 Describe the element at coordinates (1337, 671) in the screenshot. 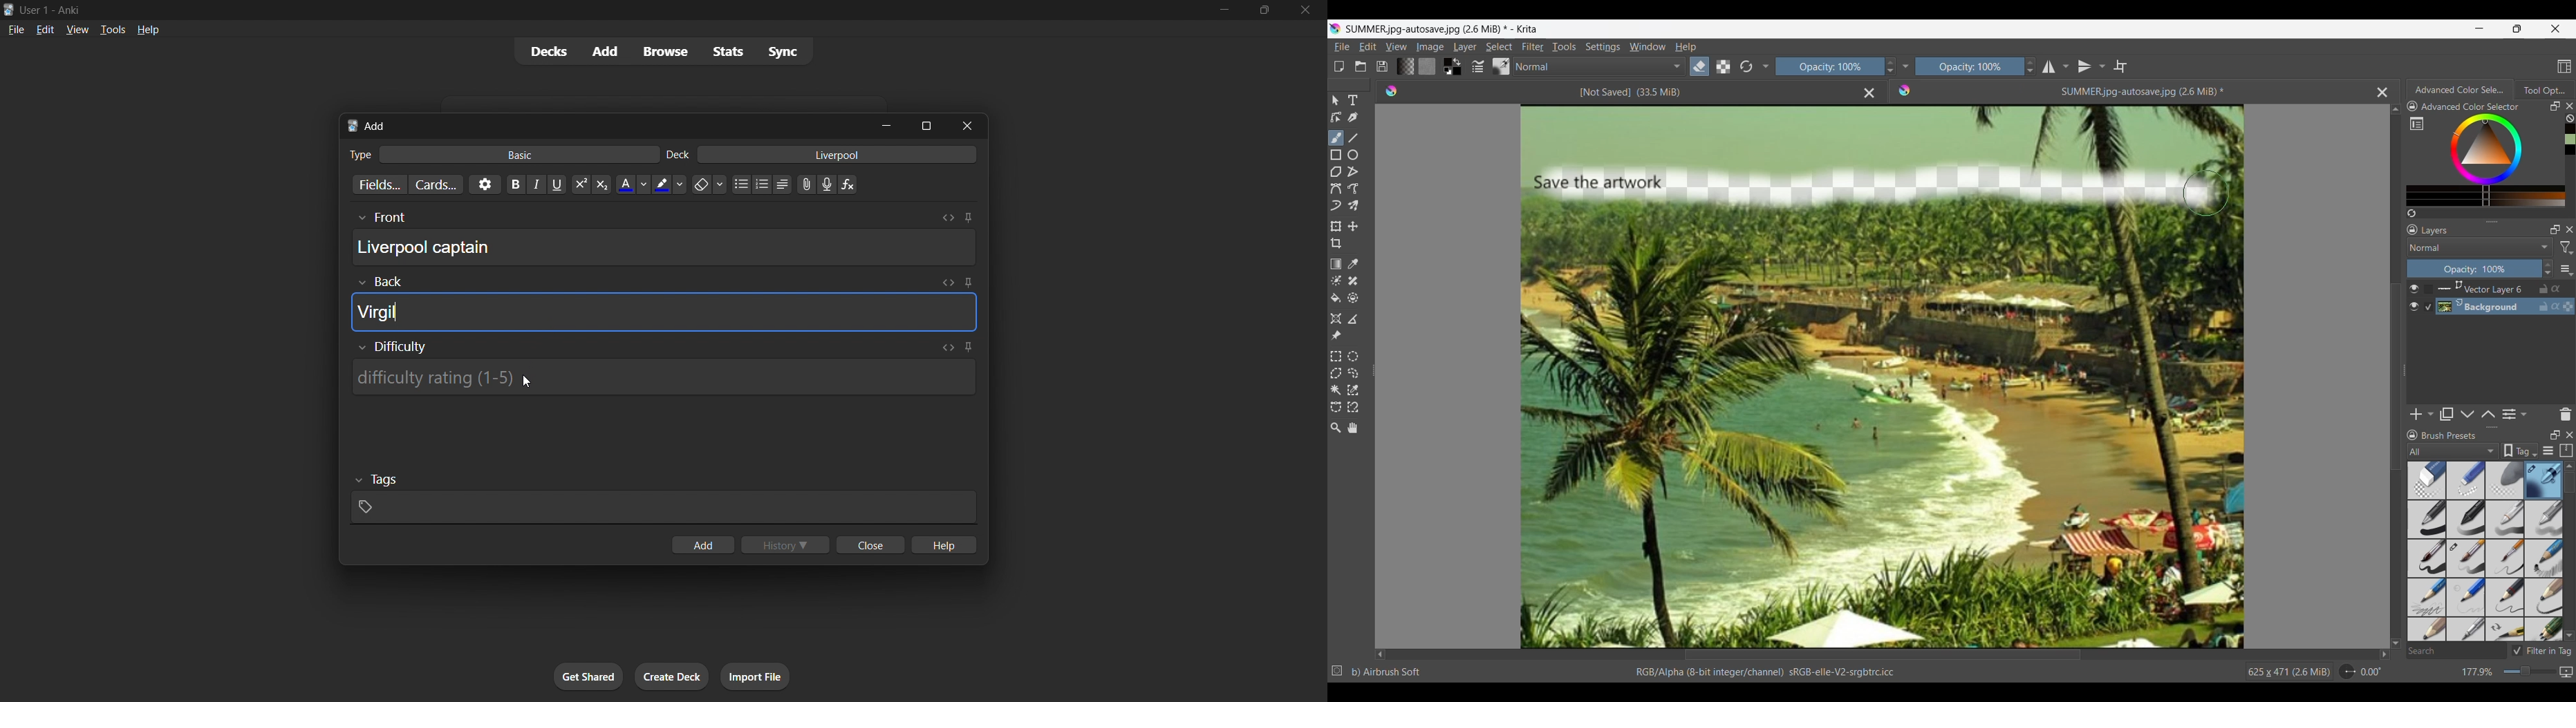

I see `No selection ` at that location.